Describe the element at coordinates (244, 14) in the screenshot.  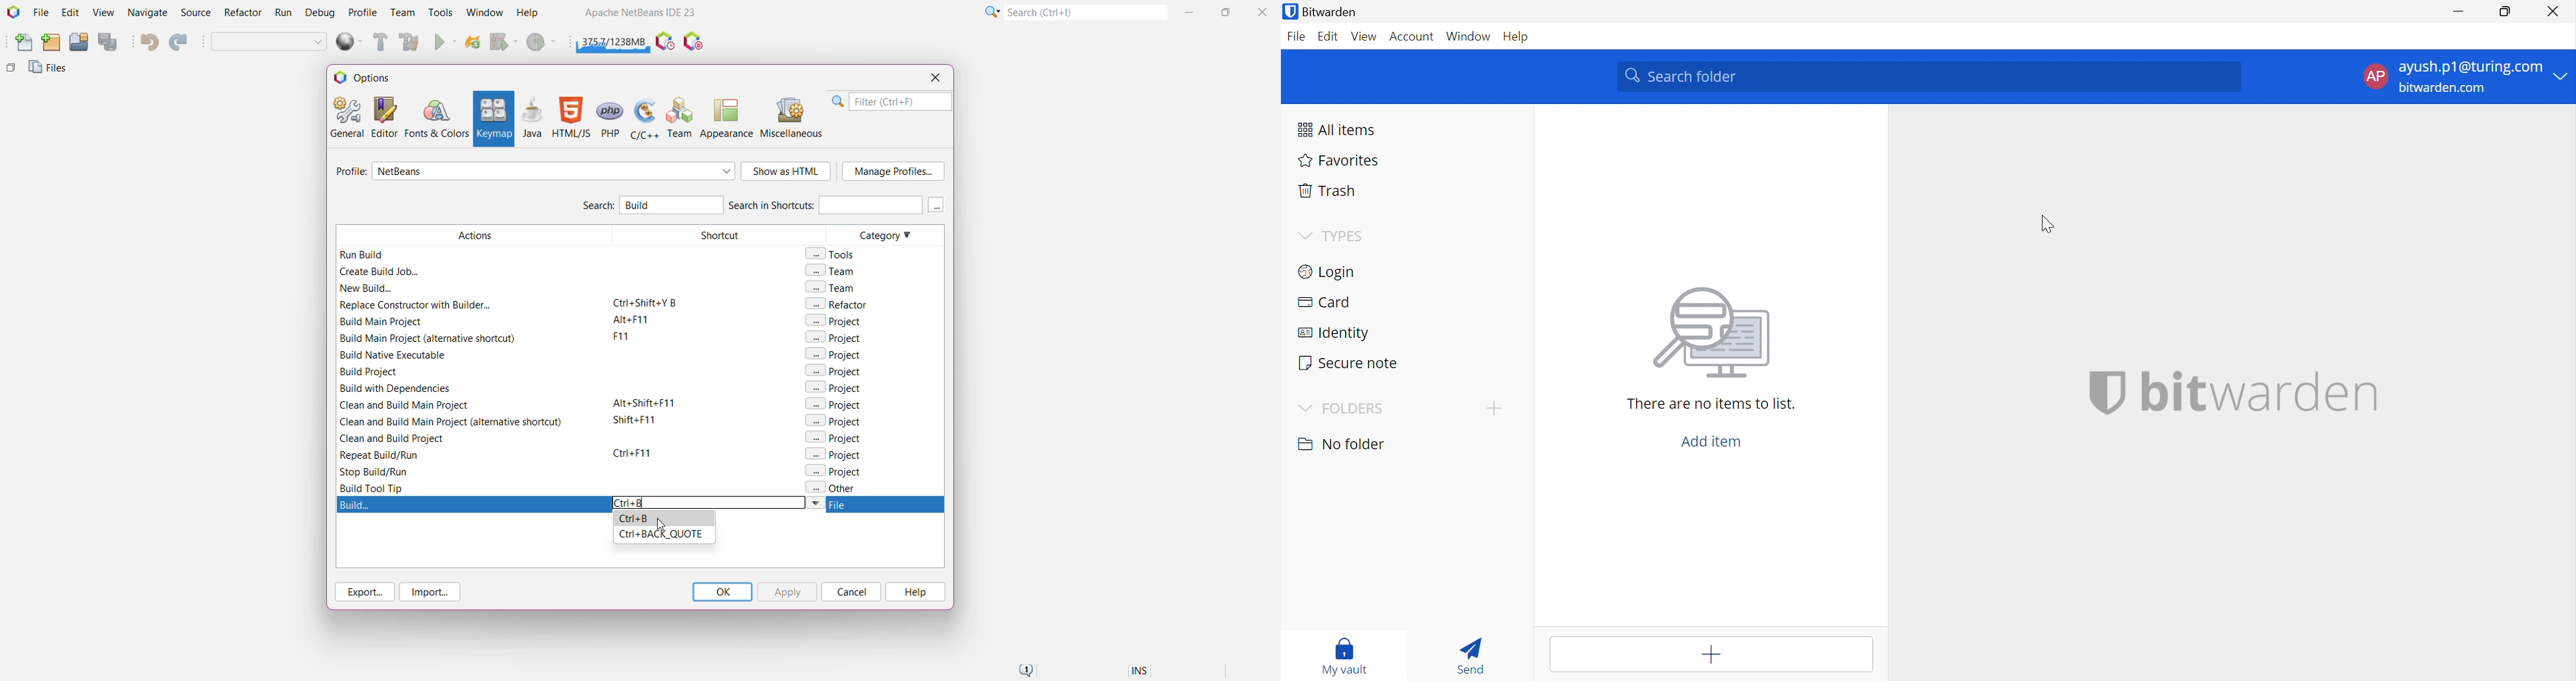
I see `Refactor` at that location.